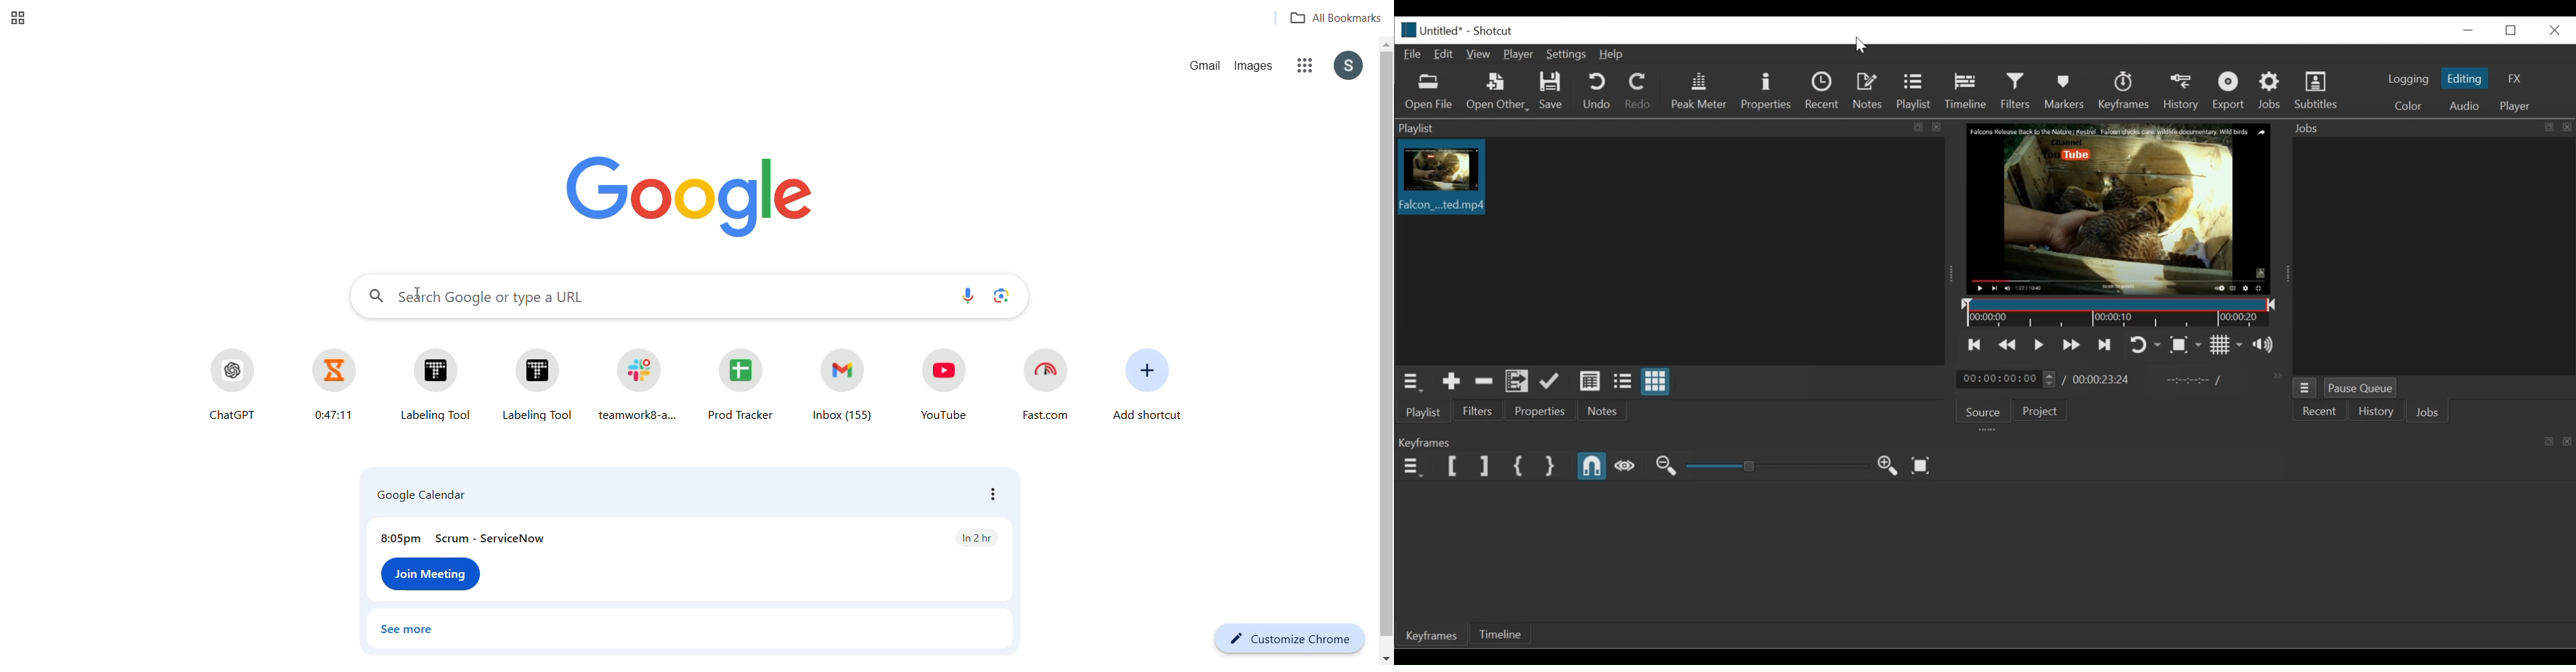  Describe the element at coordinates (2007, 343) in the screenshot. I see `Play quickly backward` at that location.